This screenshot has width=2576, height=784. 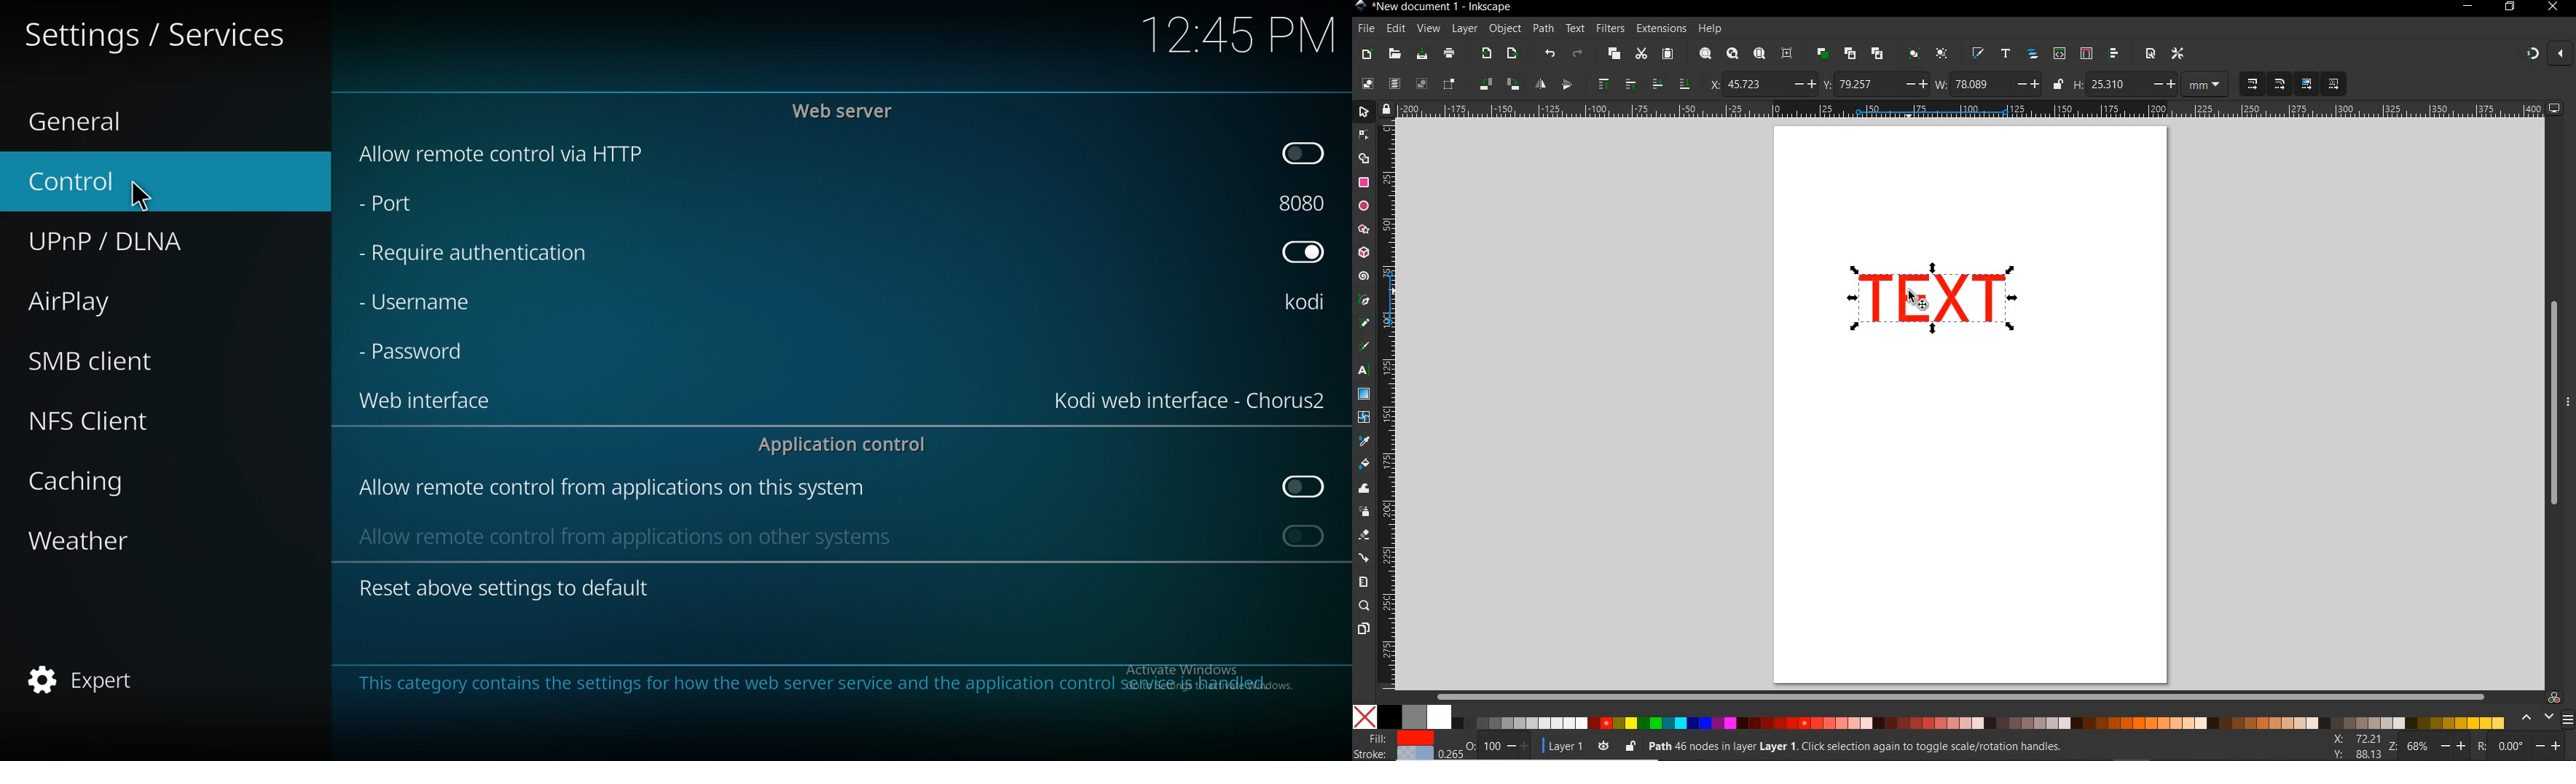 What do you see at coordinates (1365, 535) in the screenshot?
I see `ERASER TOOL` at bounding box center [1365, 535].